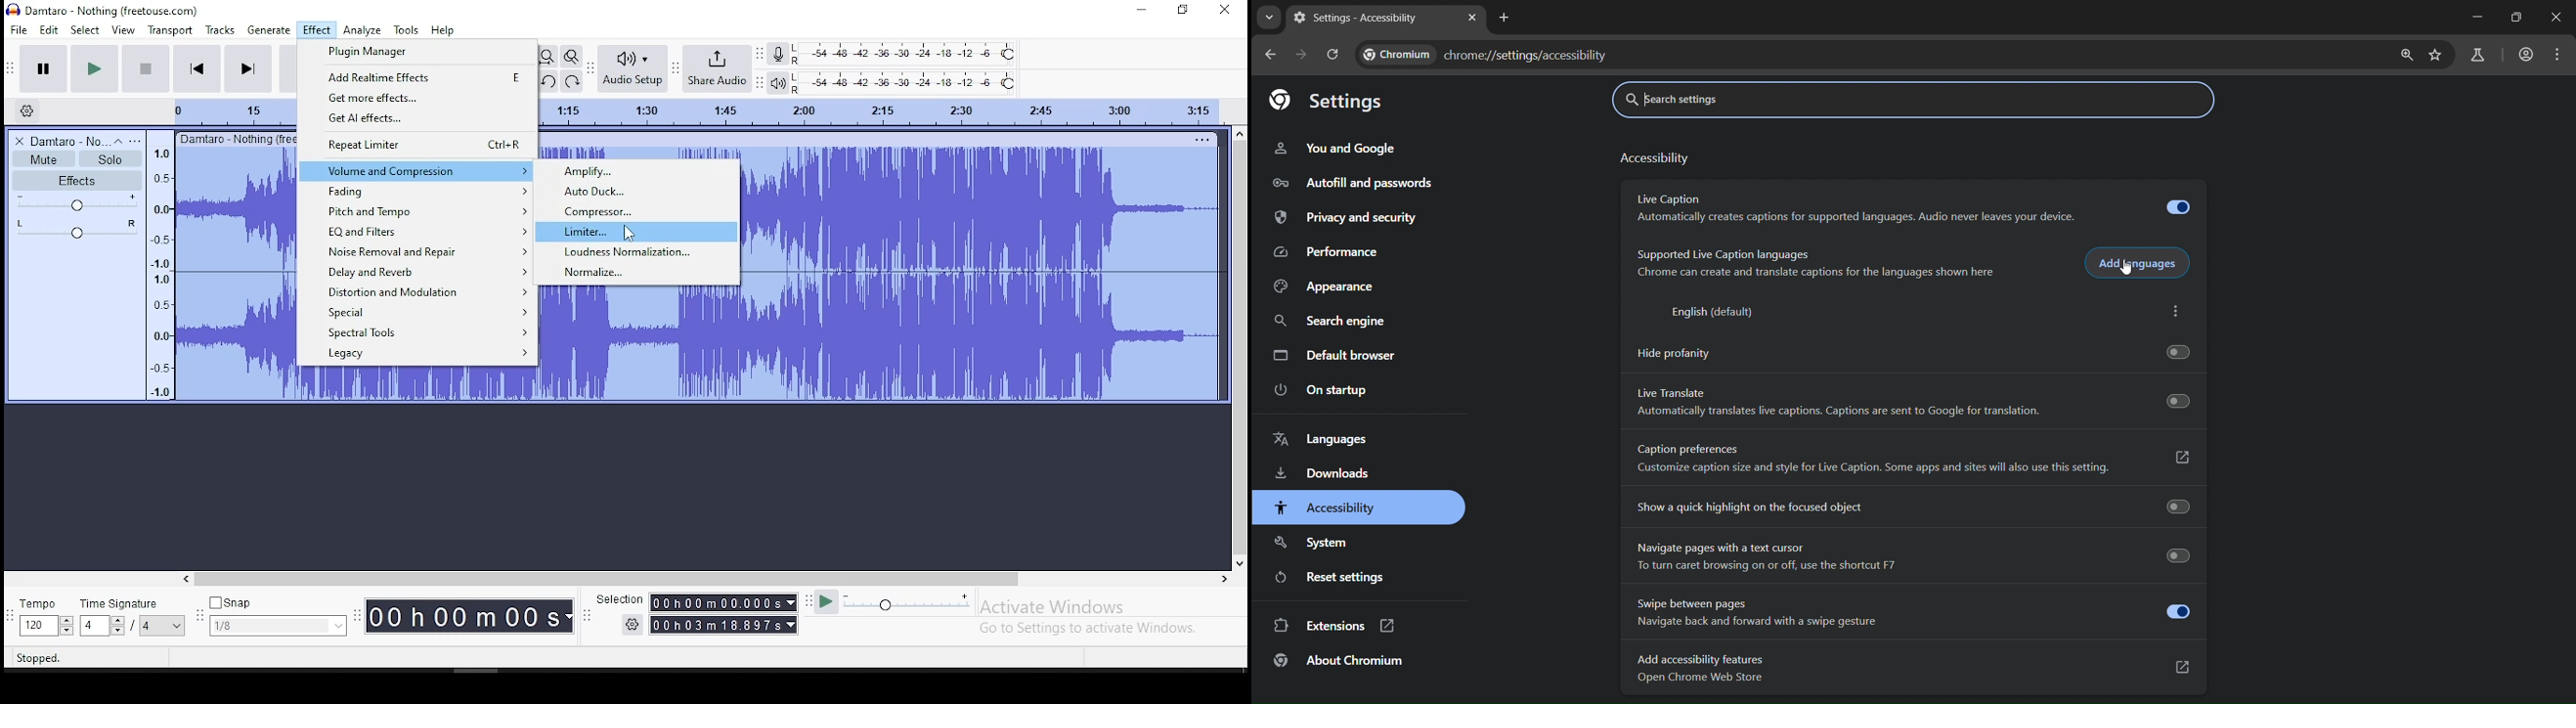  What do you see at coordinates (776, 83) in the screenshot?
I see `playback meter` at bounding box center [776, 83].